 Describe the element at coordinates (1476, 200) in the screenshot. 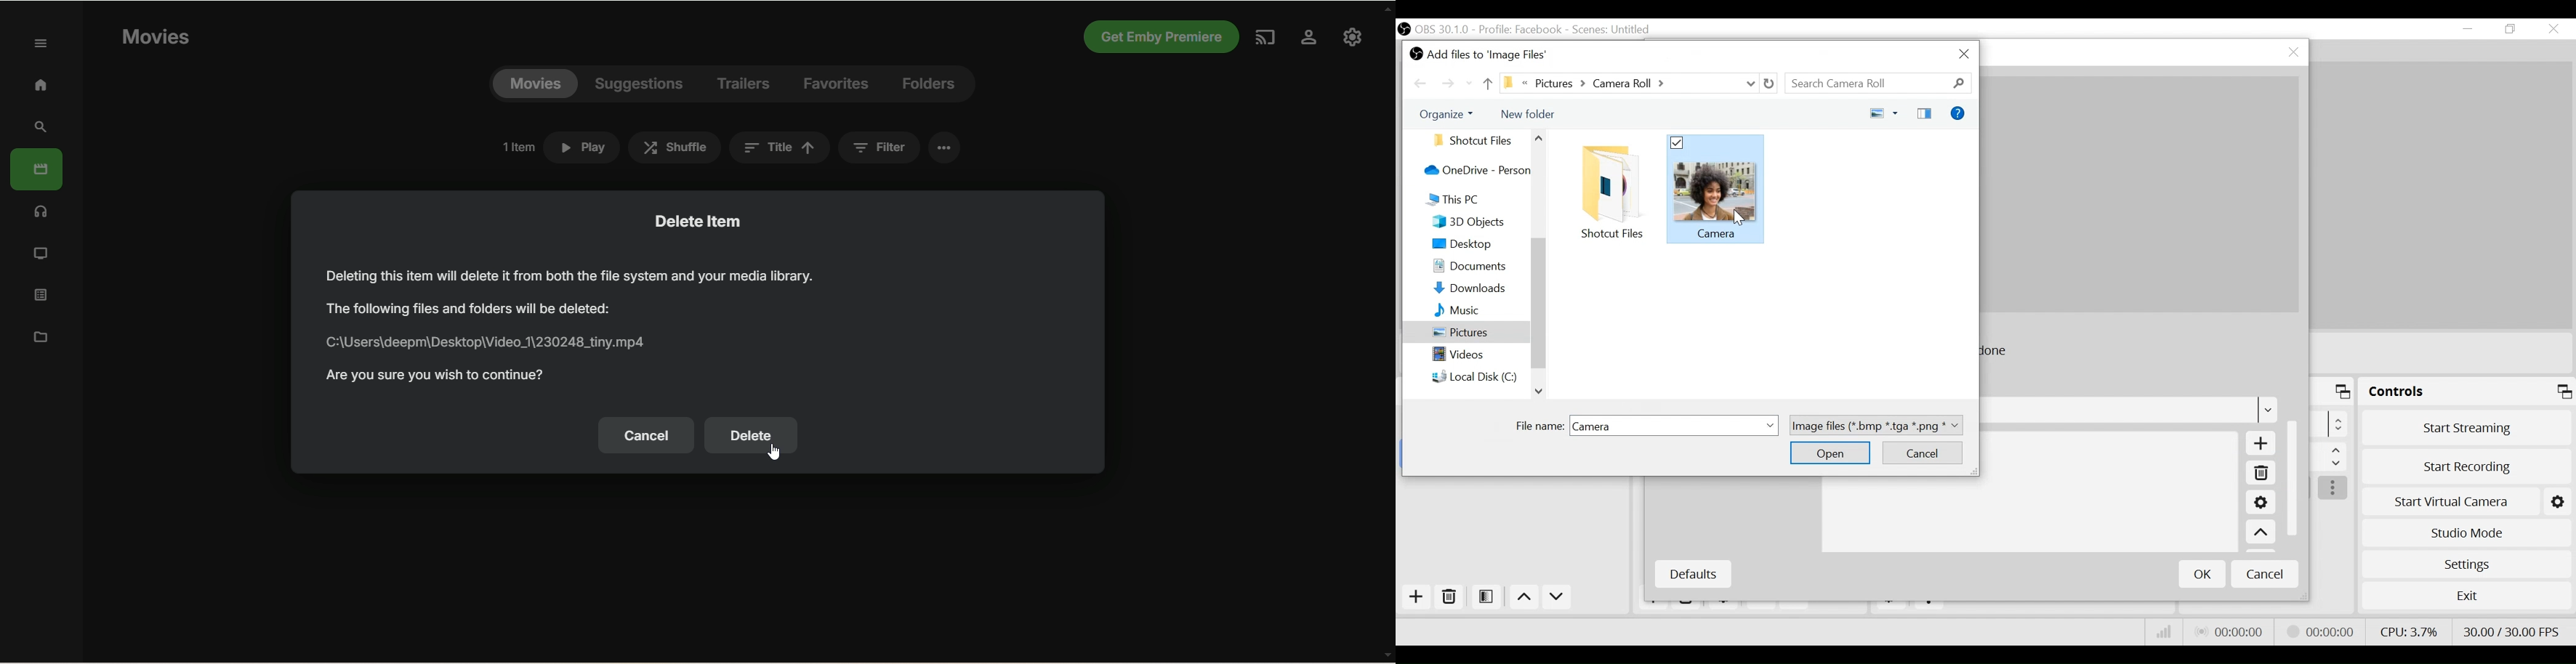

I see `This PC` at that location.